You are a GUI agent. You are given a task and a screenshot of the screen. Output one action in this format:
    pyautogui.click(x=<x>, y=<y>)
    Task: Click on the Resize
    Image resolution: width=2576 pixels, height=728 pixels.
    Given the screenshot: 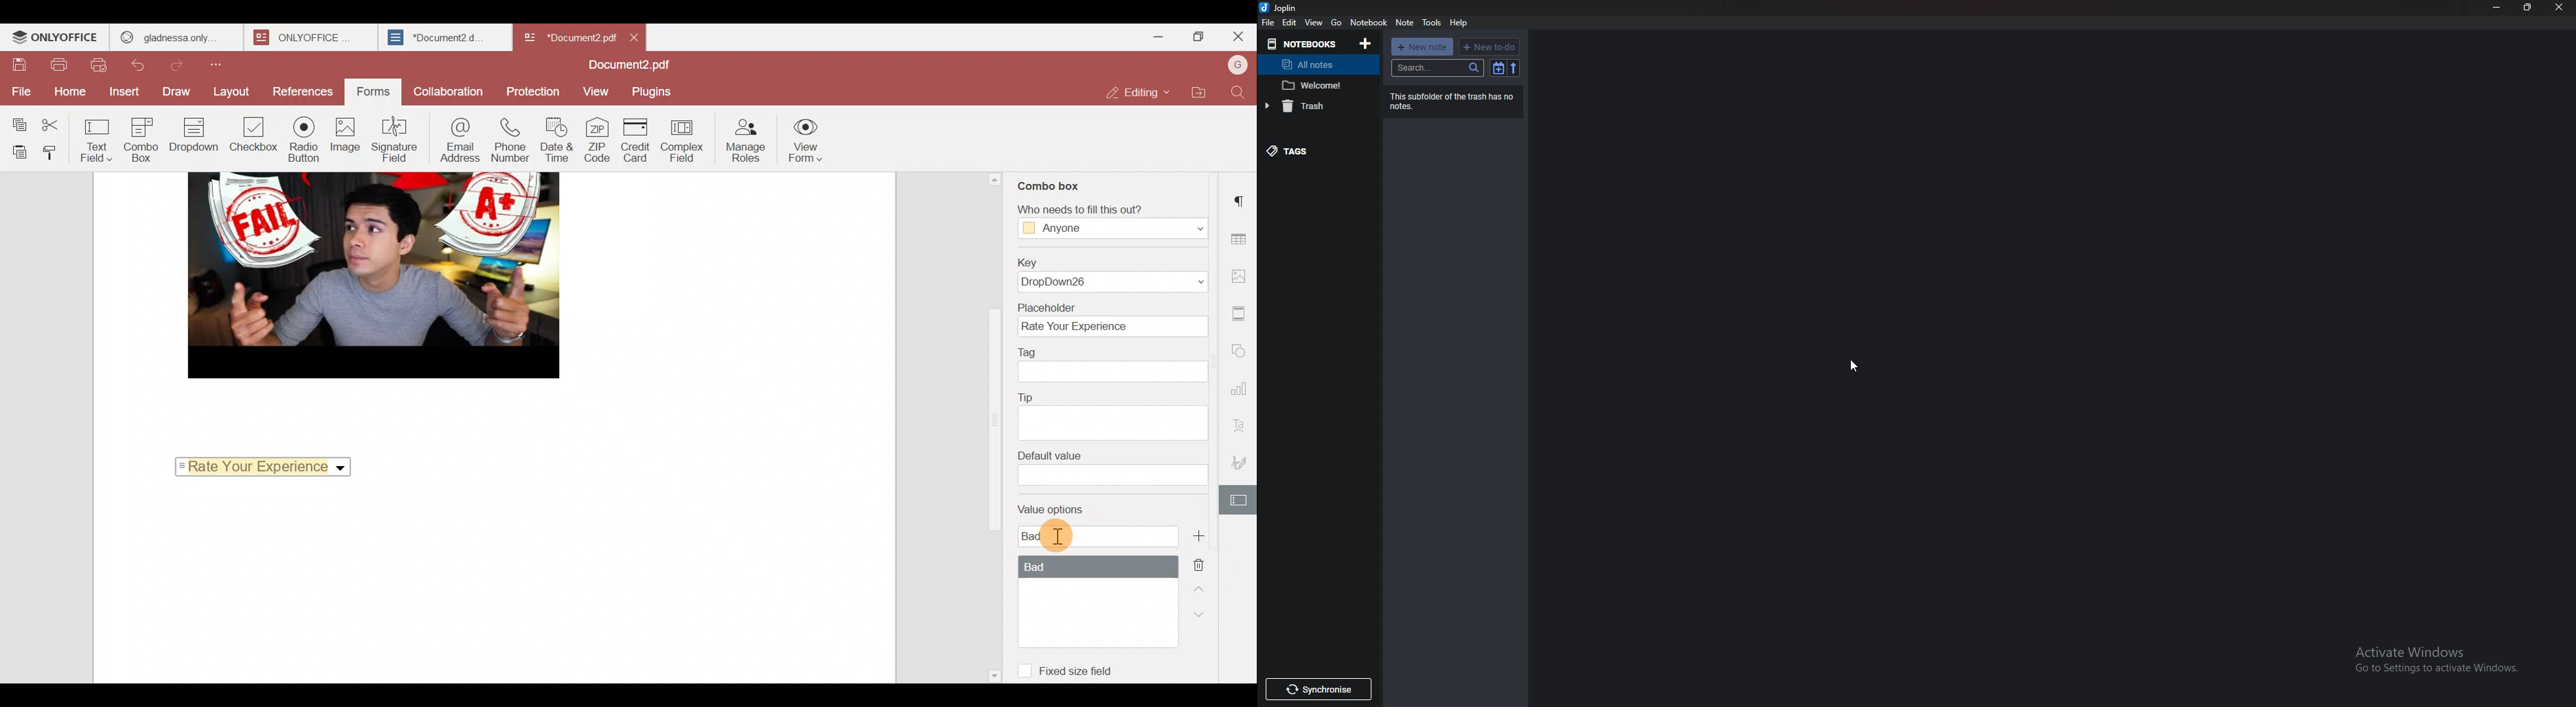 What is the action you would take?
    pyautogui.click(x=2525, y=7)
    